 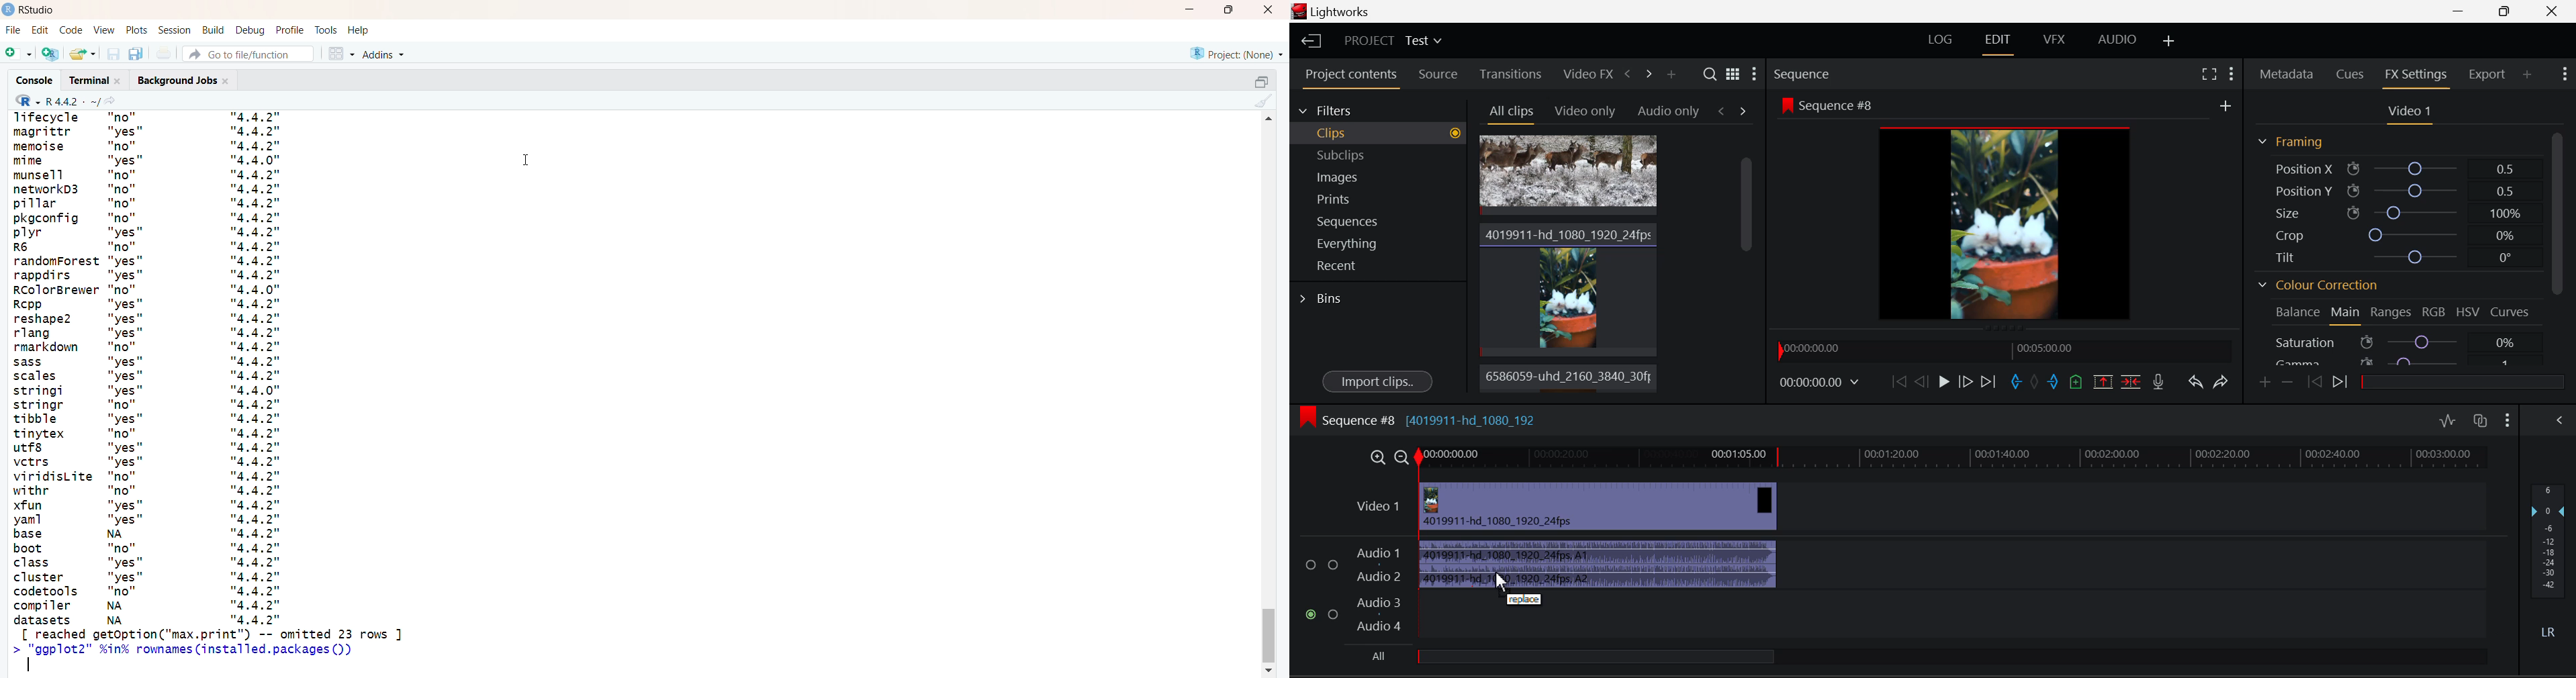 What do you see at coordinates (526, 160) in the screenshot?
I see `cursor` at bounding box center [526, 160].